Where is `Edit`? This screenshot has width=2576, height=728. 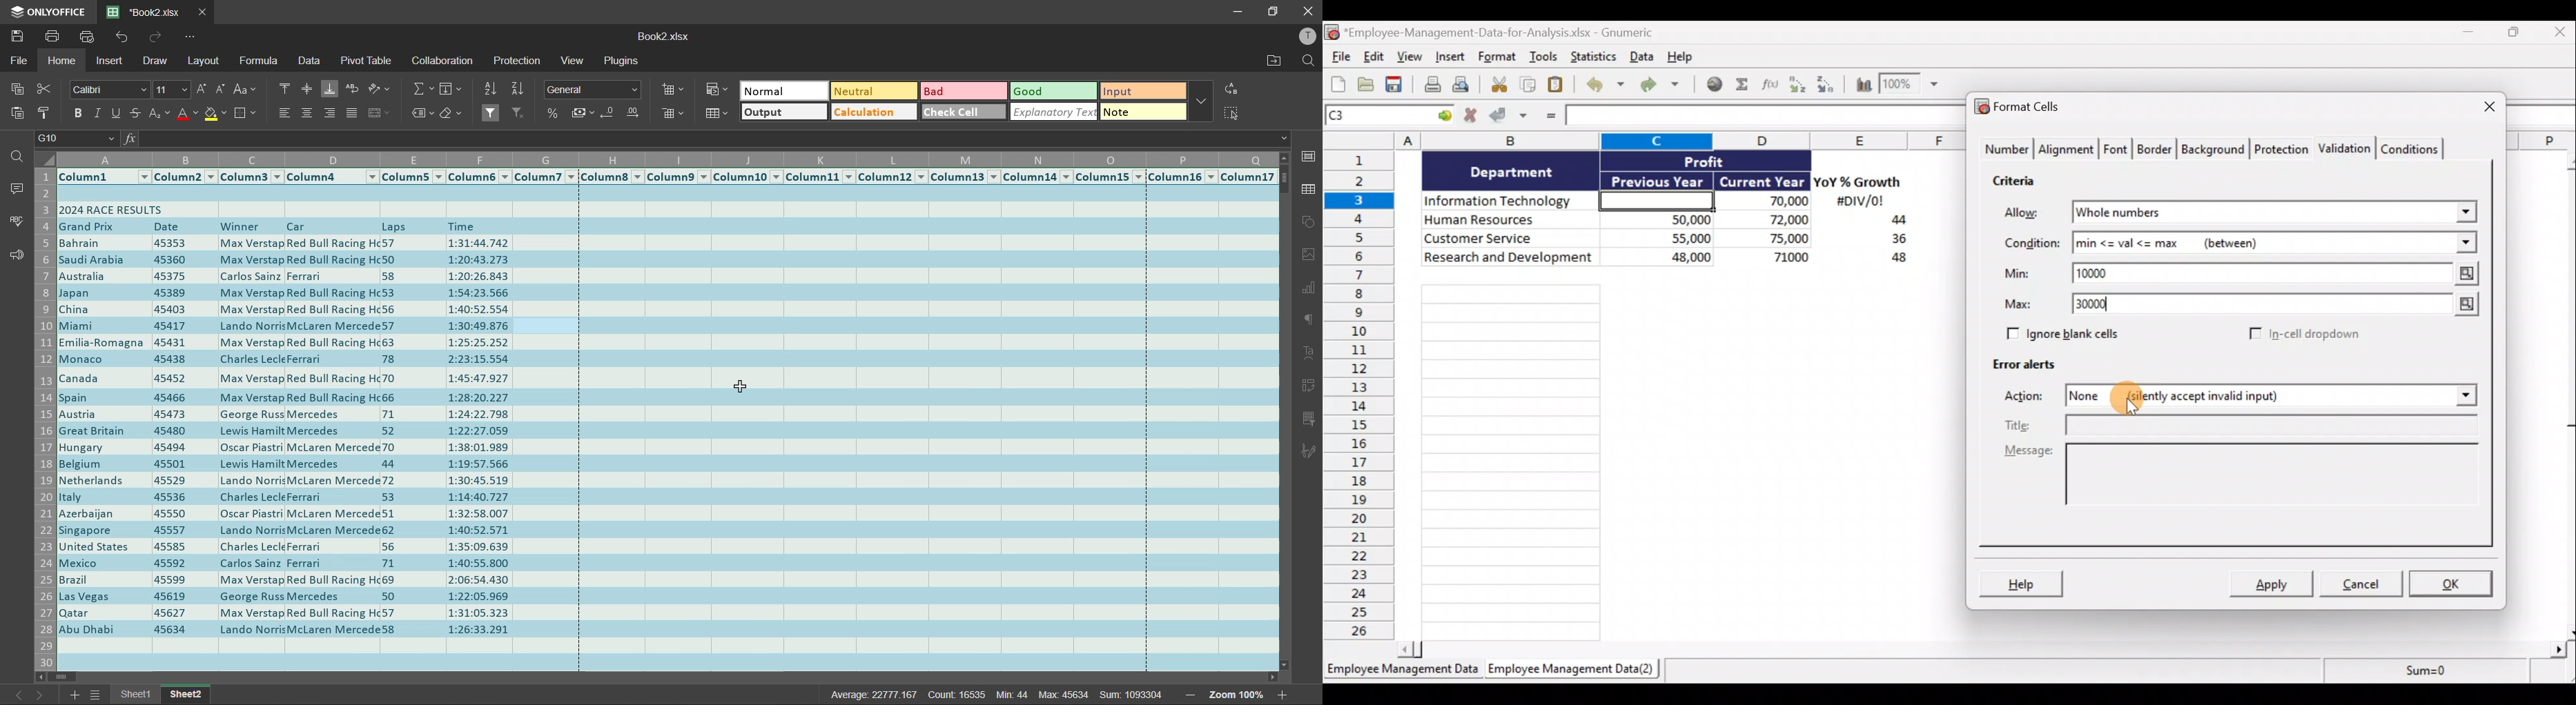
Edit is located at coordinates (1373, 57).